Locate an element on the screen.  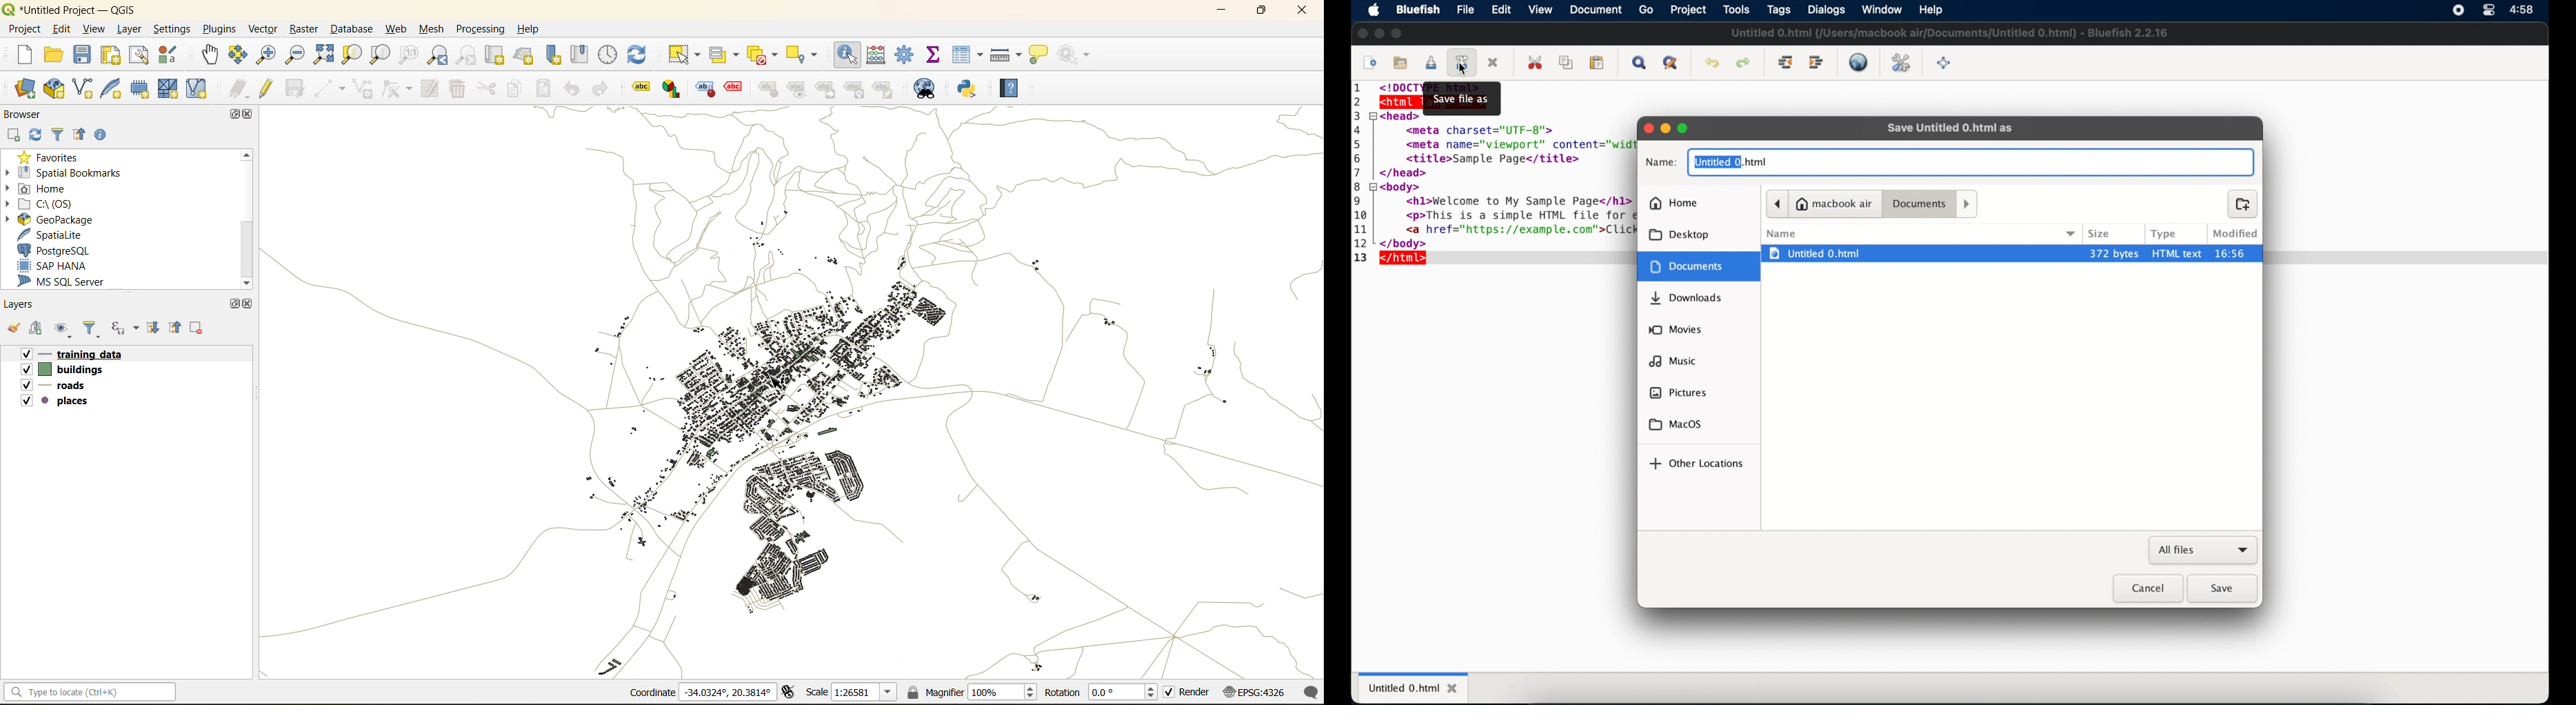
paste is located at coordinates (544, 87).